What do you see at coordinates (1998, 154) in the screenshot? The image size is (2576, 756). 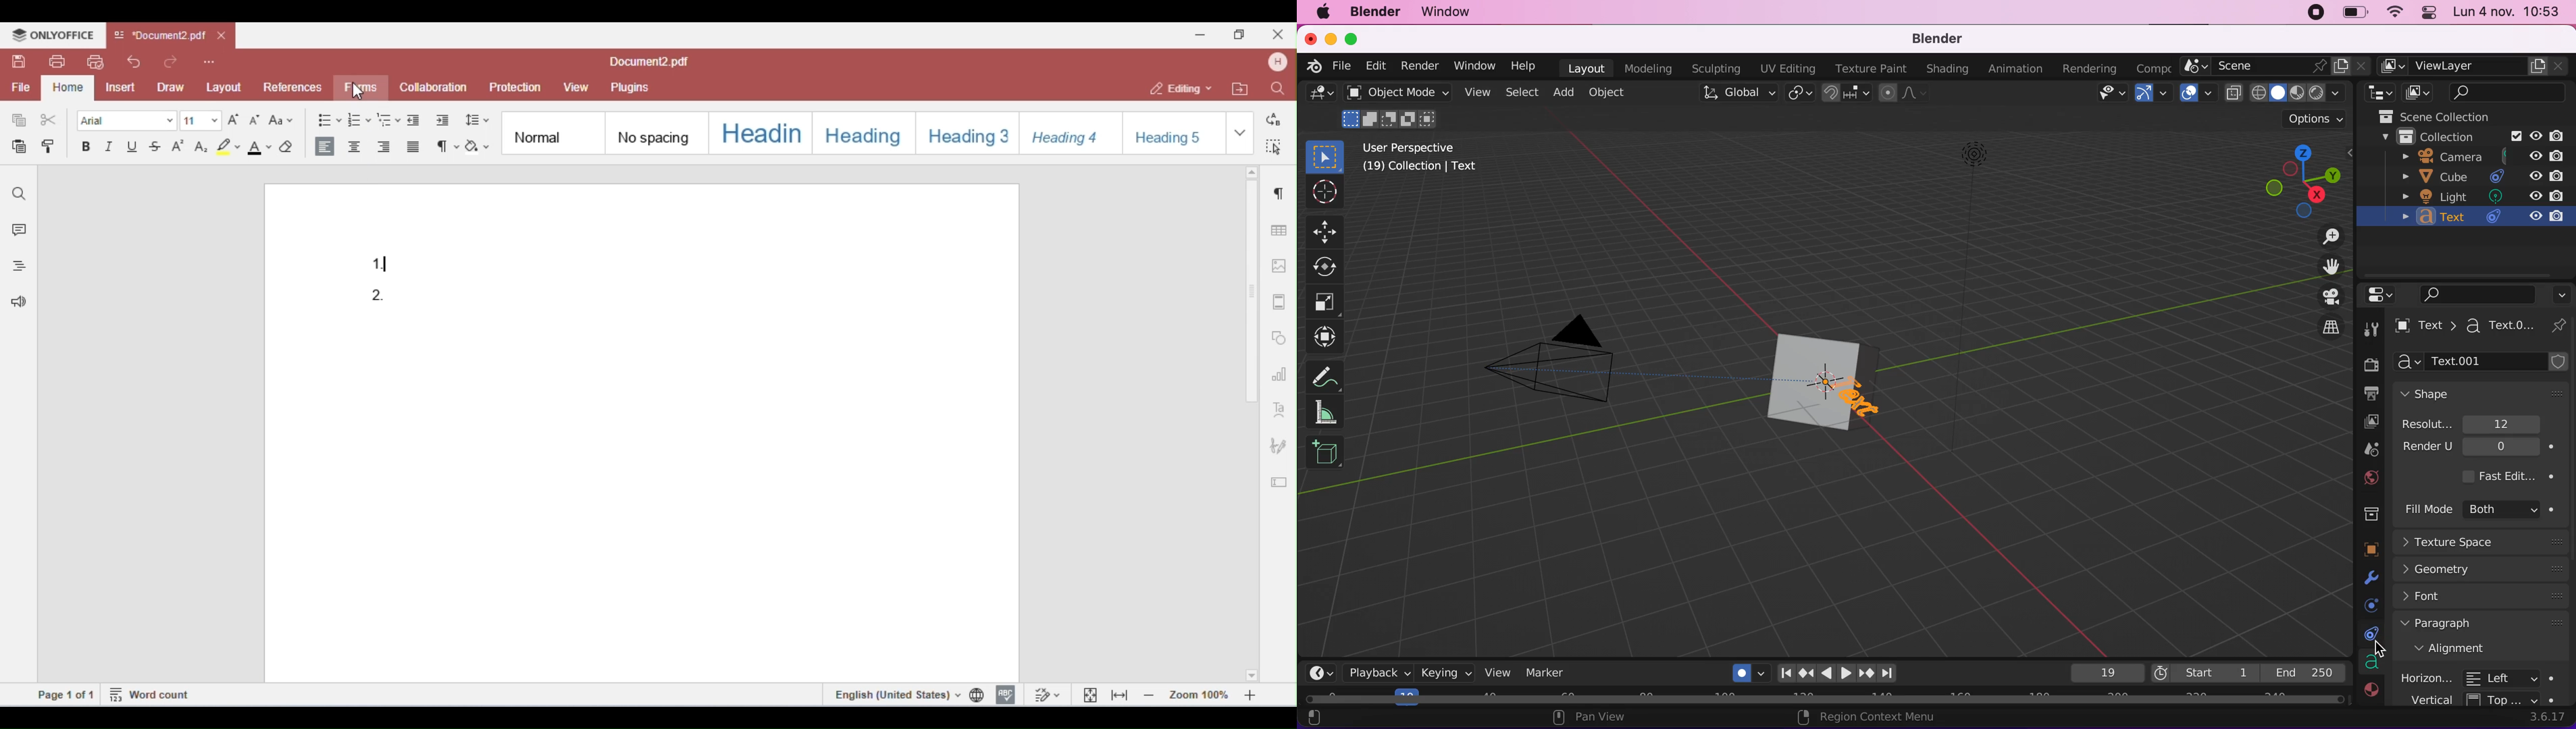 I see `light` at bounding box center [1998, 154].